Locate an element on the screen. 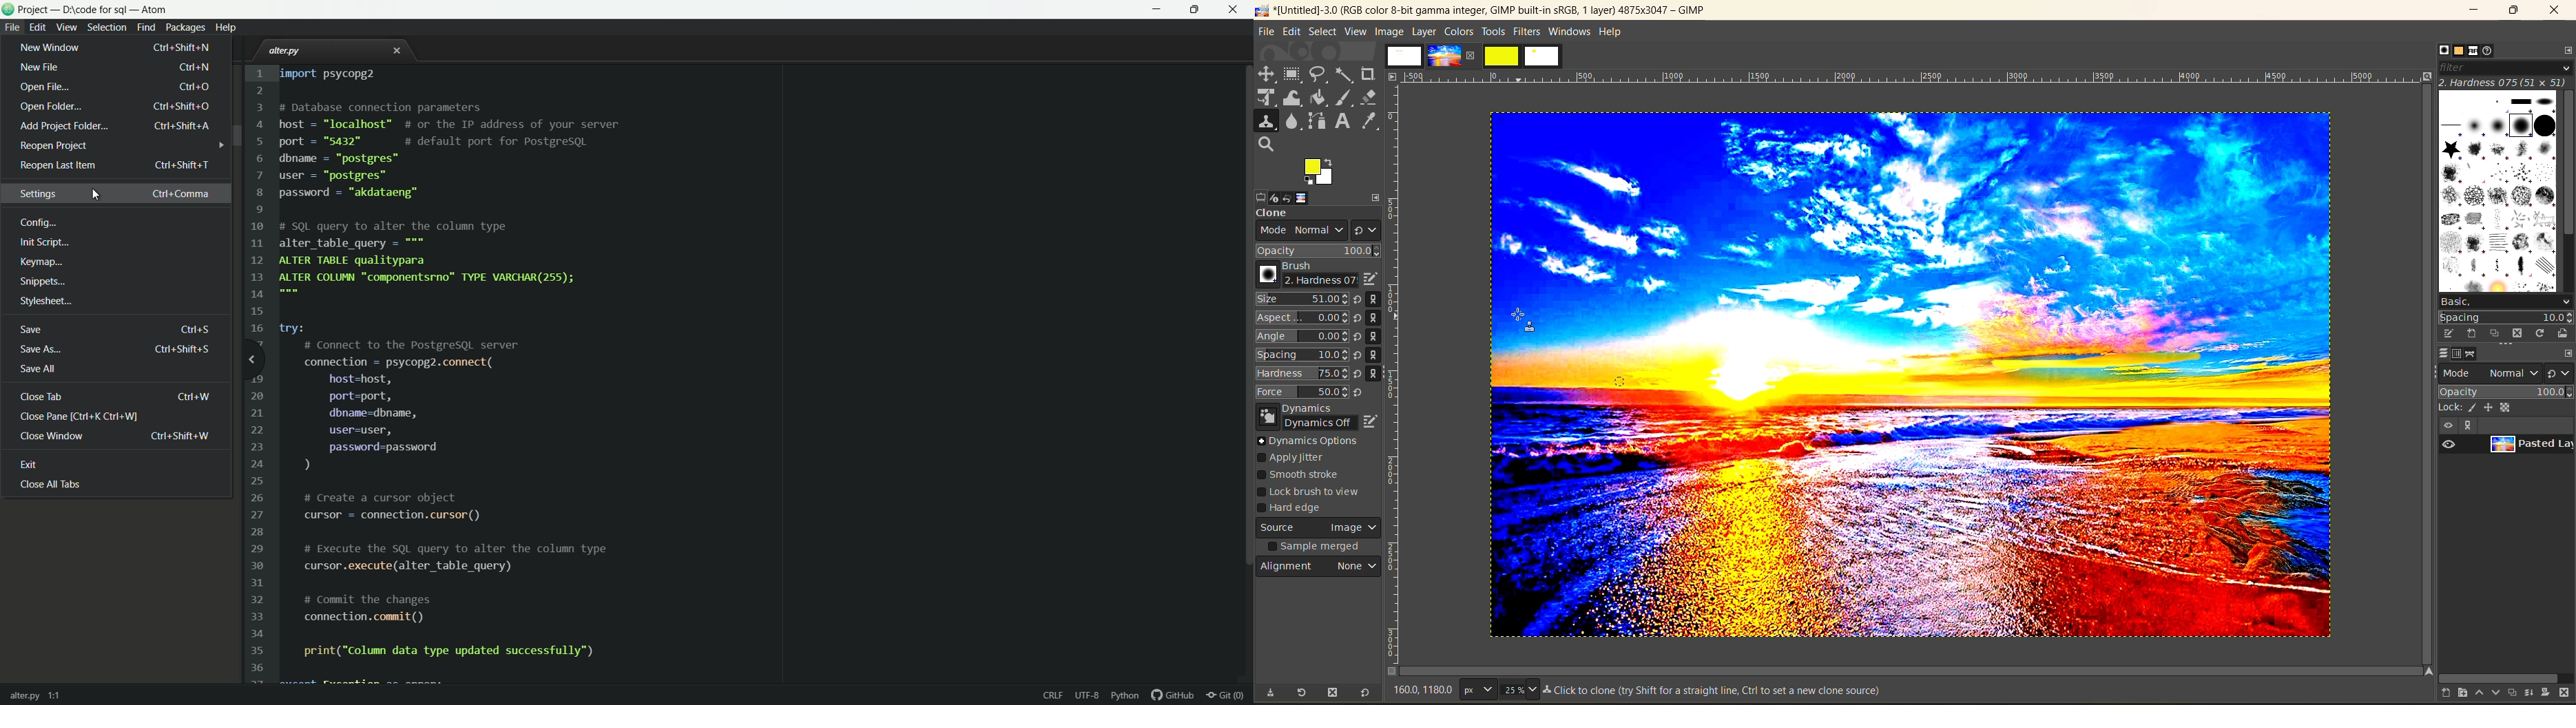  selection menu is located at coordinates (107, 27).